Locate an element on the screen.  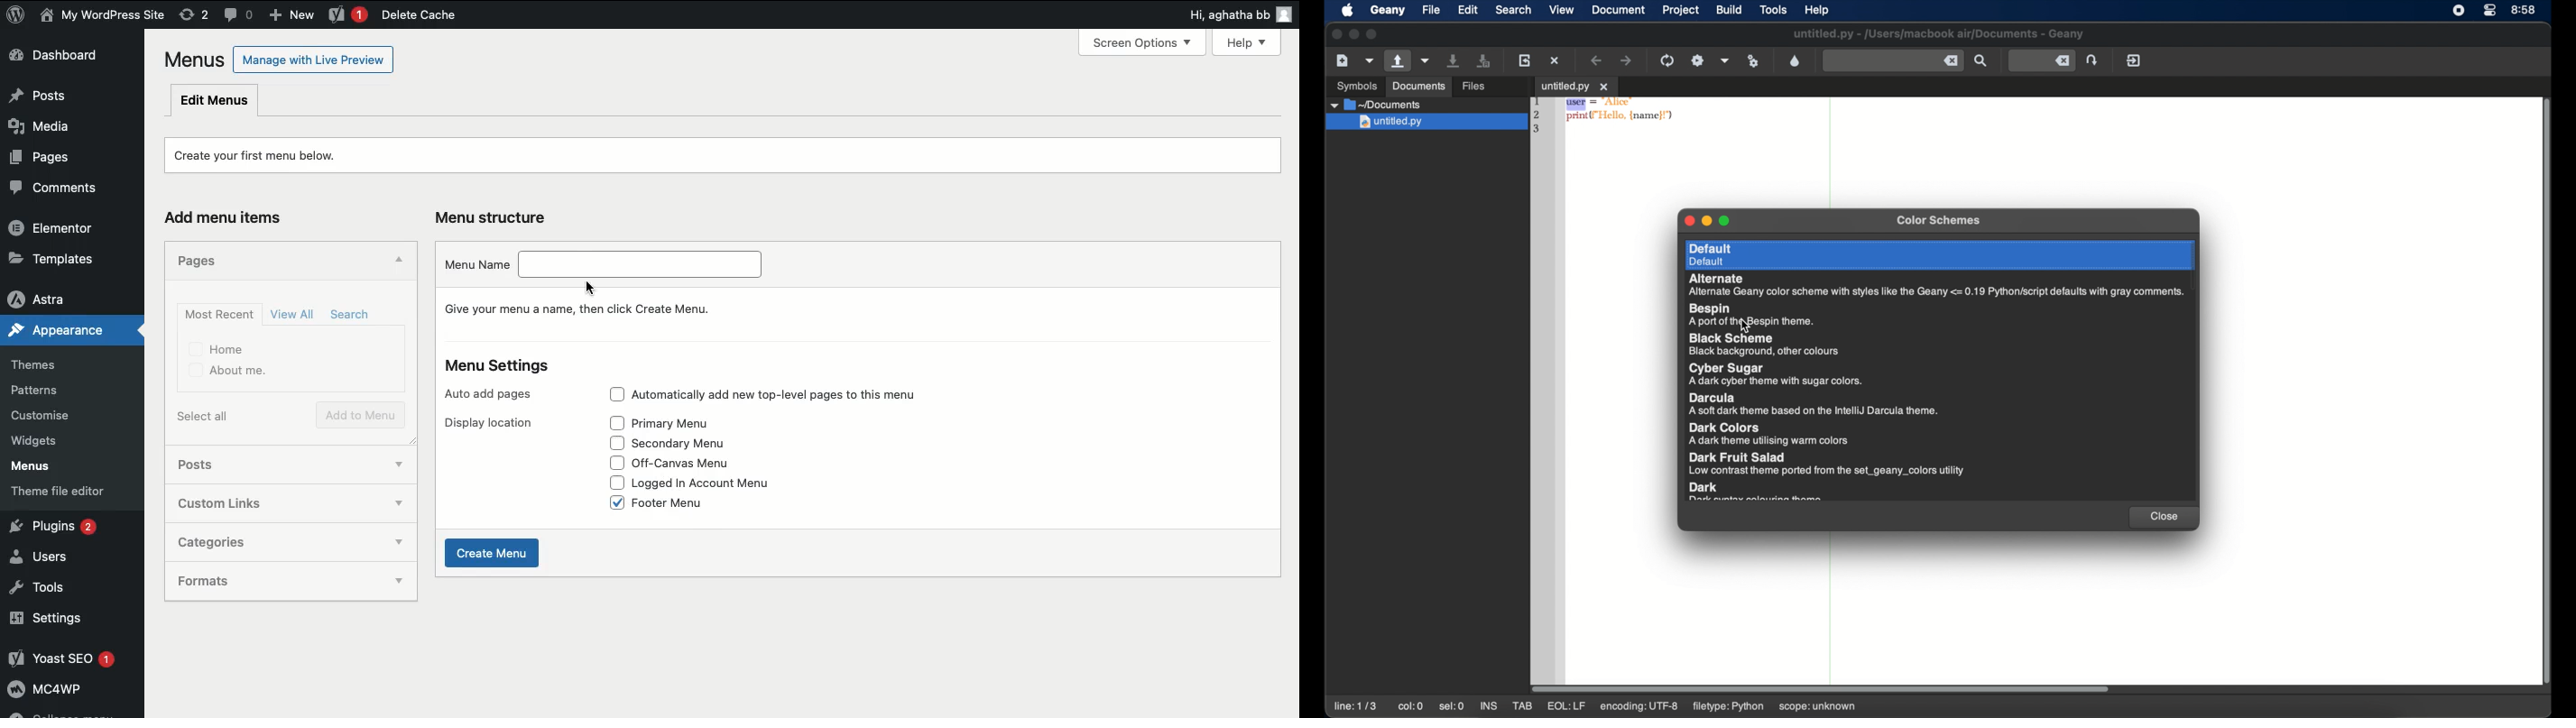
WordPress Logo is located at coordinates (16, 14).